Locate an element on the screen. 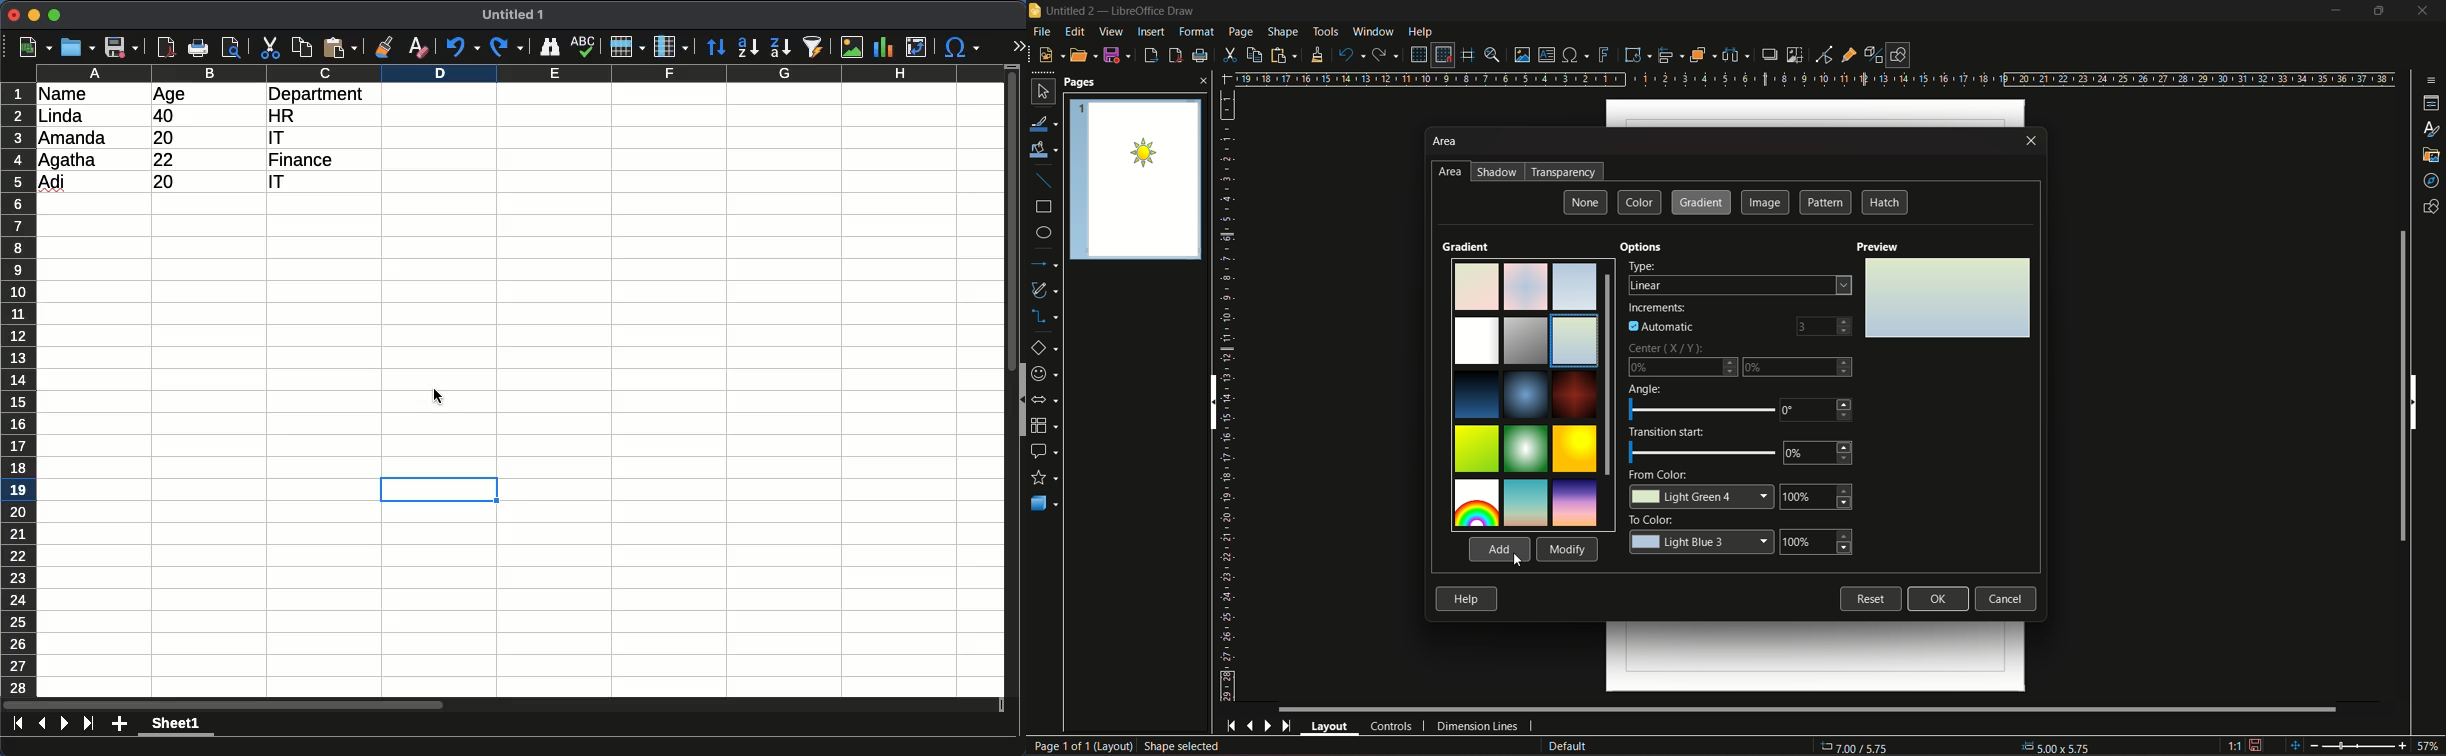  name is located at coordinates (73, 93).